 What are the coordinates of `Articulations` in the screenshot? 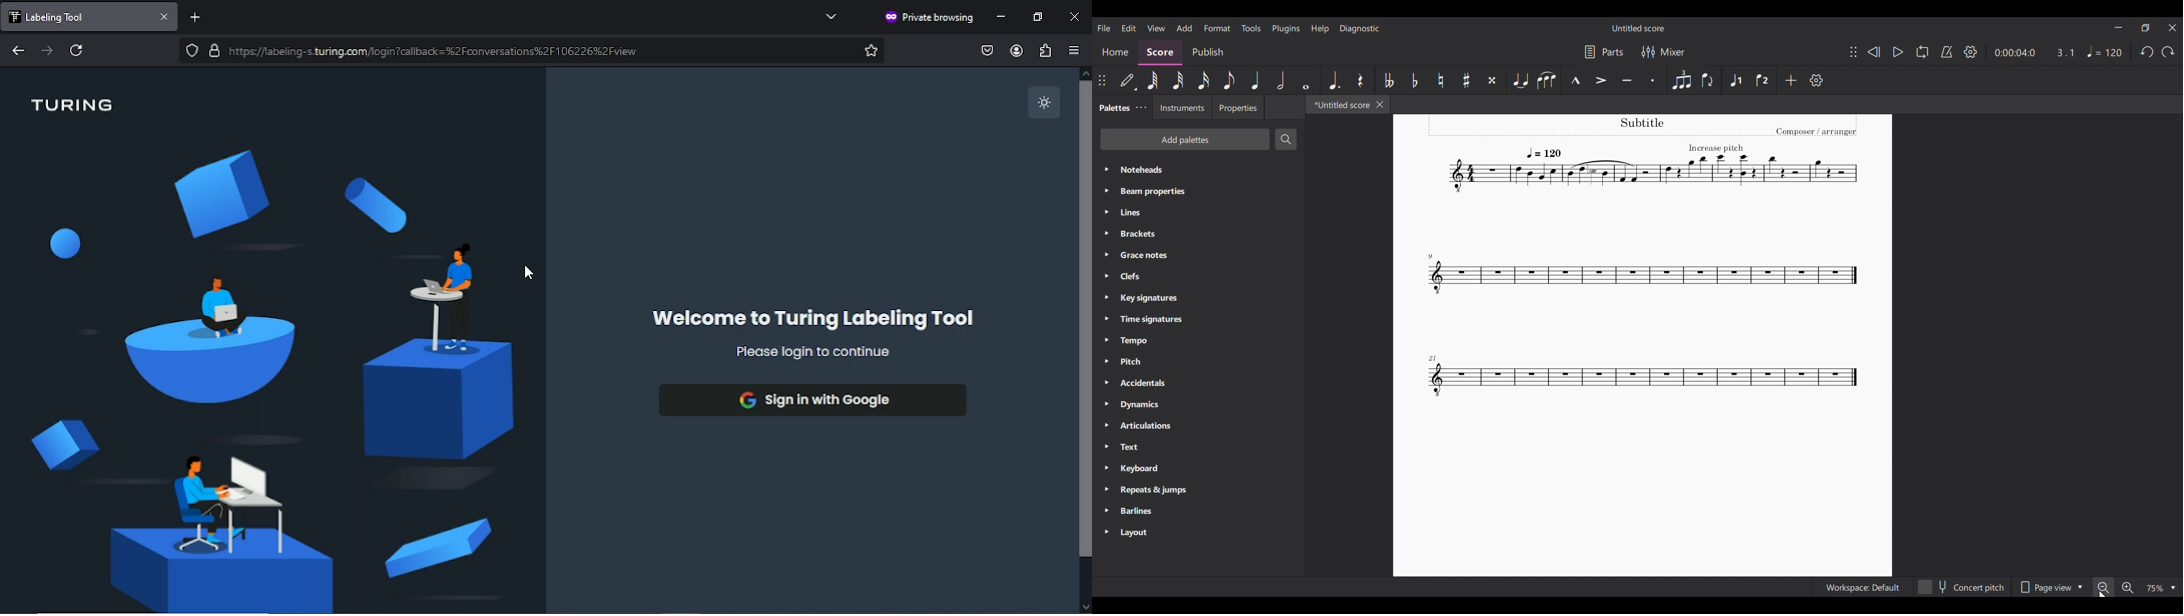 It's located at (1198, 426).